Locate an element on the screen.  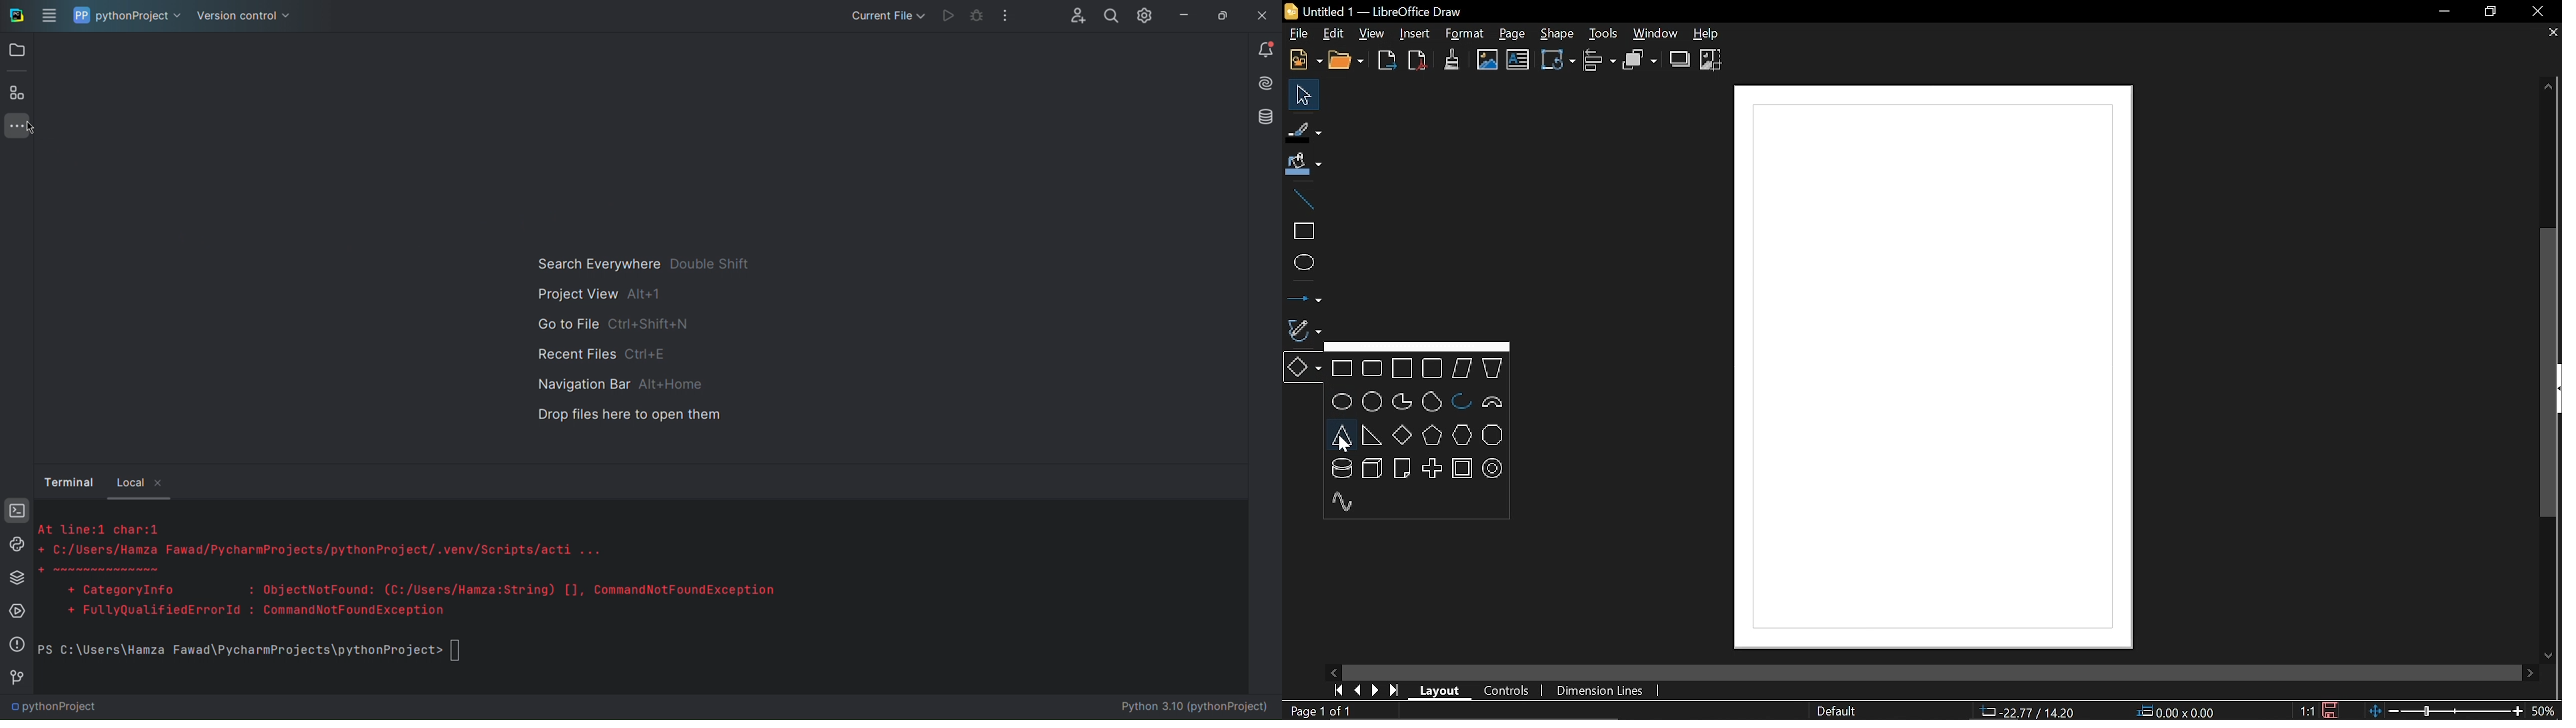
Basic shapes is located at coordinates (1304, 367).